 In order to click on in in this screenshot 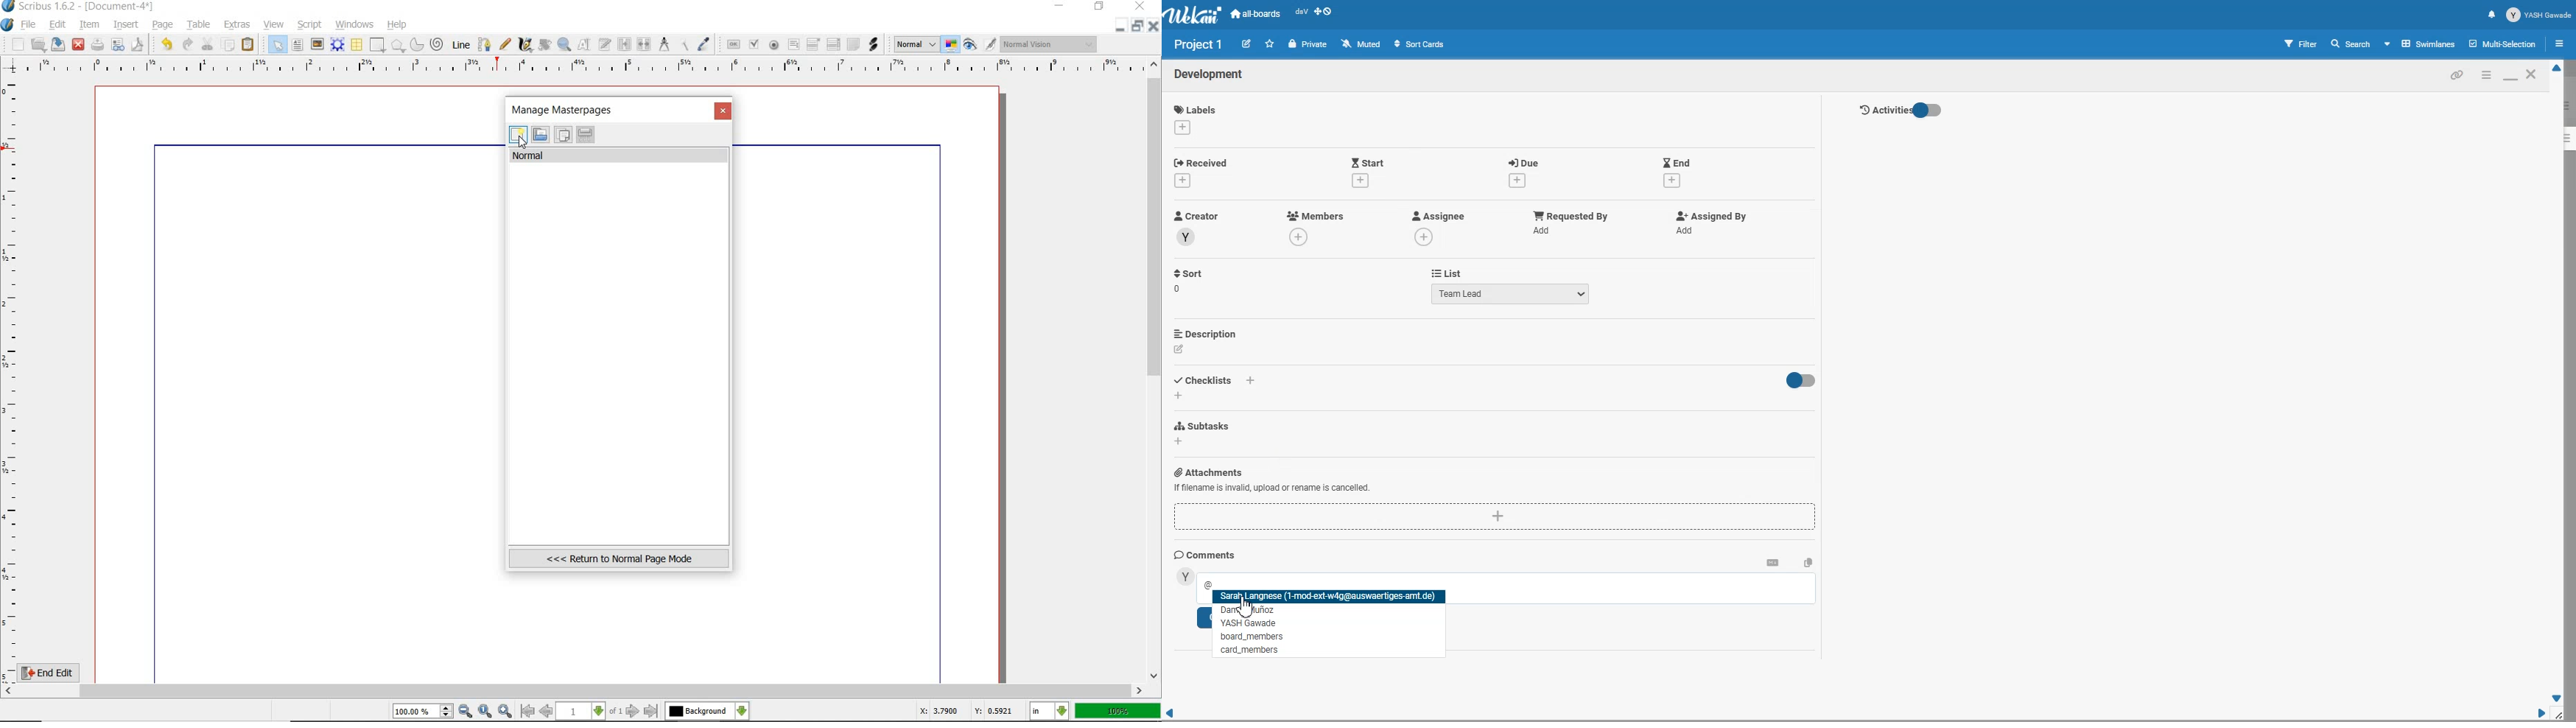, I will do `click(1050, 712)`.